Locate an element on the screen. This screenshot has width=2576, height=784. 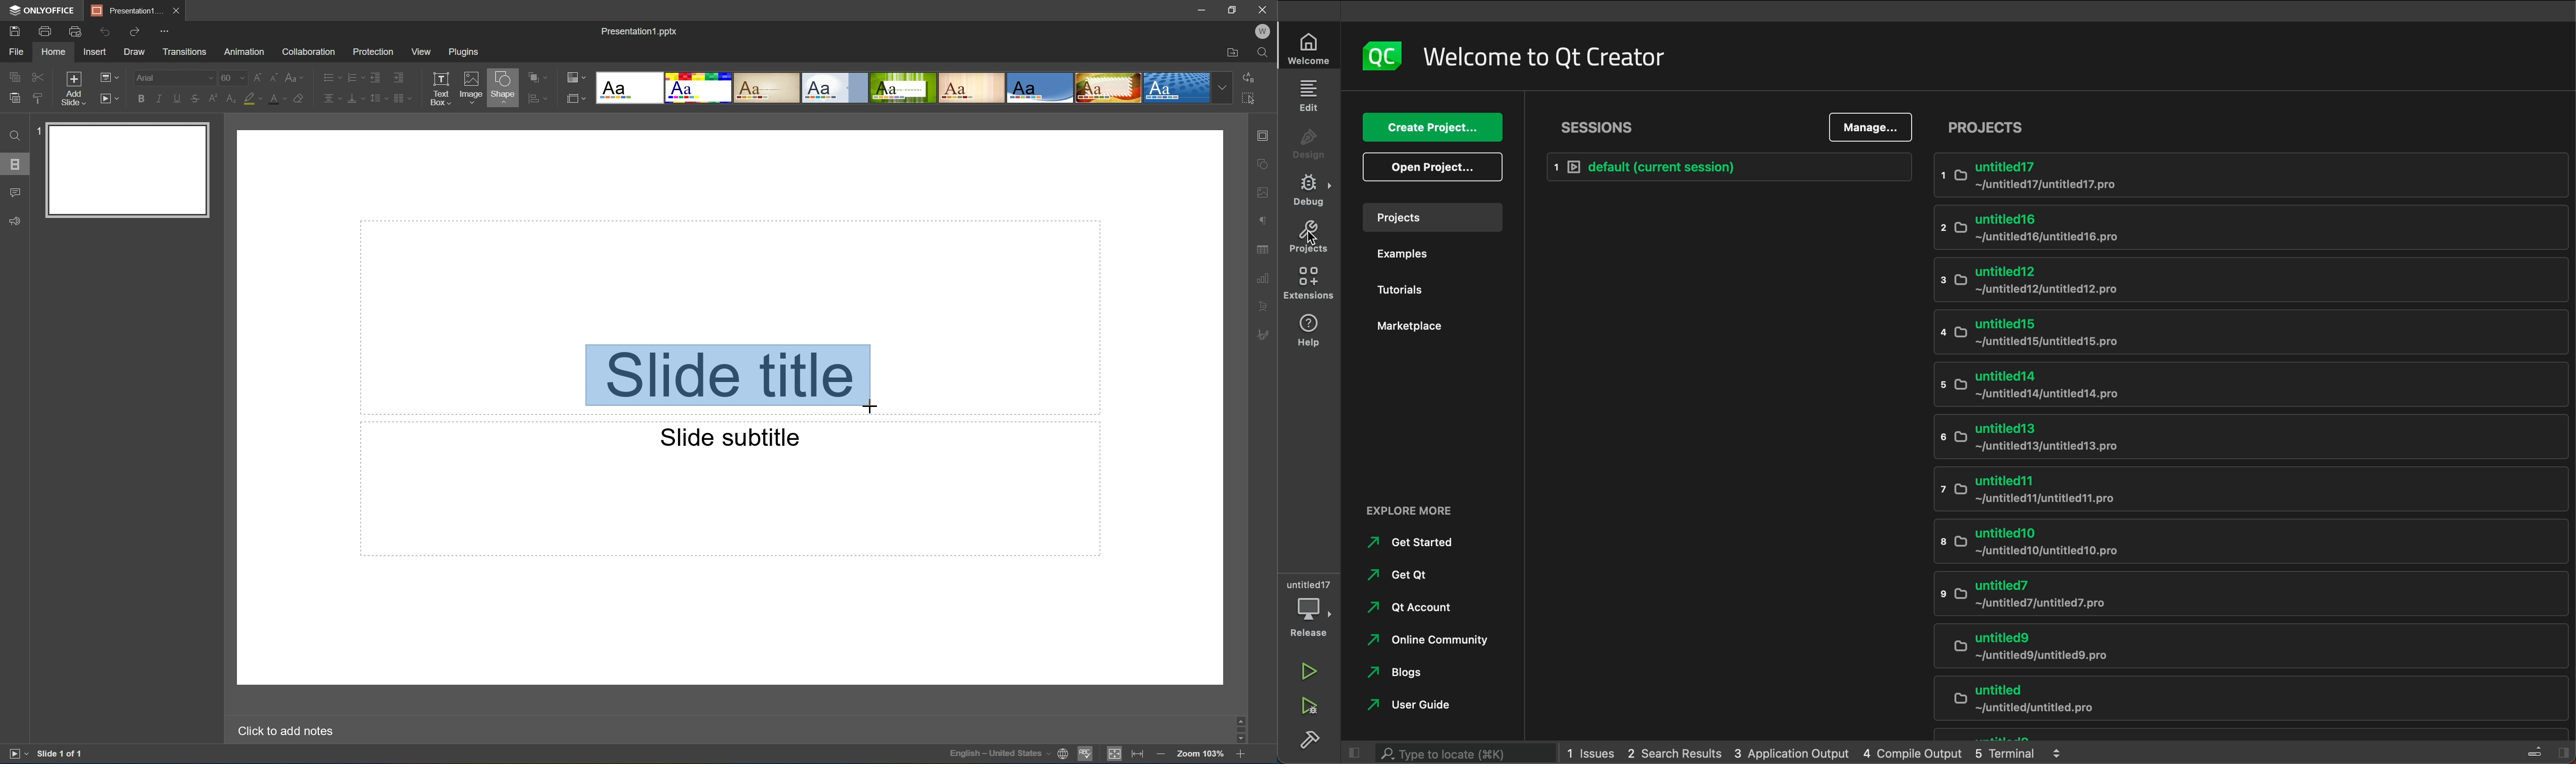
Text box is located at coordinates (441, 88).